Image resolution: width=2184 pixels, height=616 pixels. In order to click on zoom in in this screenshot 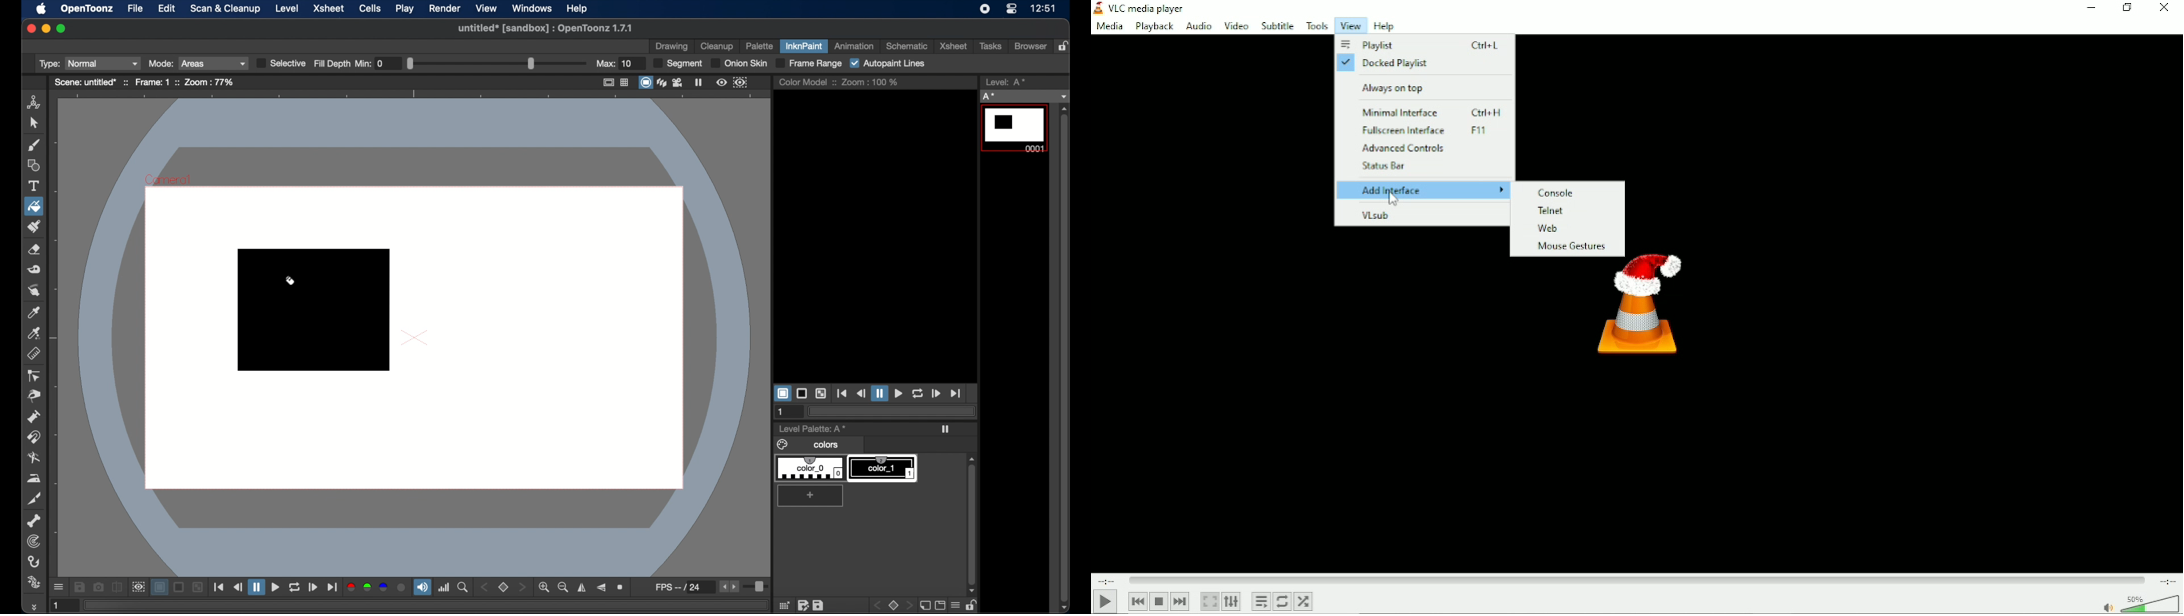, I will do `click(544, 587)`.